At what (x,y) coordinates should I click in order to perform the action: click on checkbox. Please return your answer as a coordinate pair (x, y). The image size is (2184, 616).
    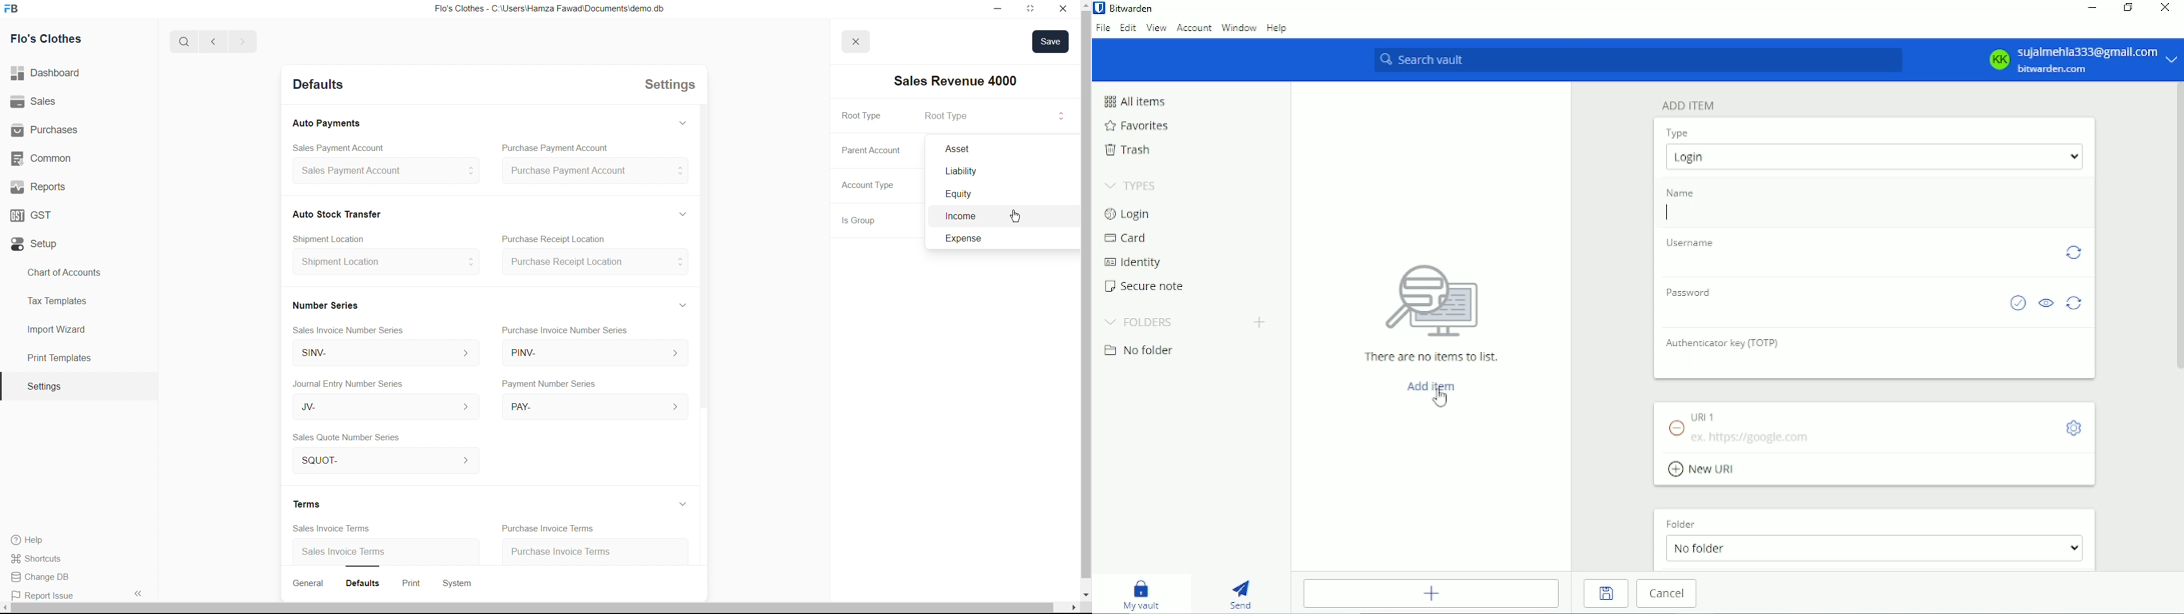
    Looking at the image, I should click on (958, 218).